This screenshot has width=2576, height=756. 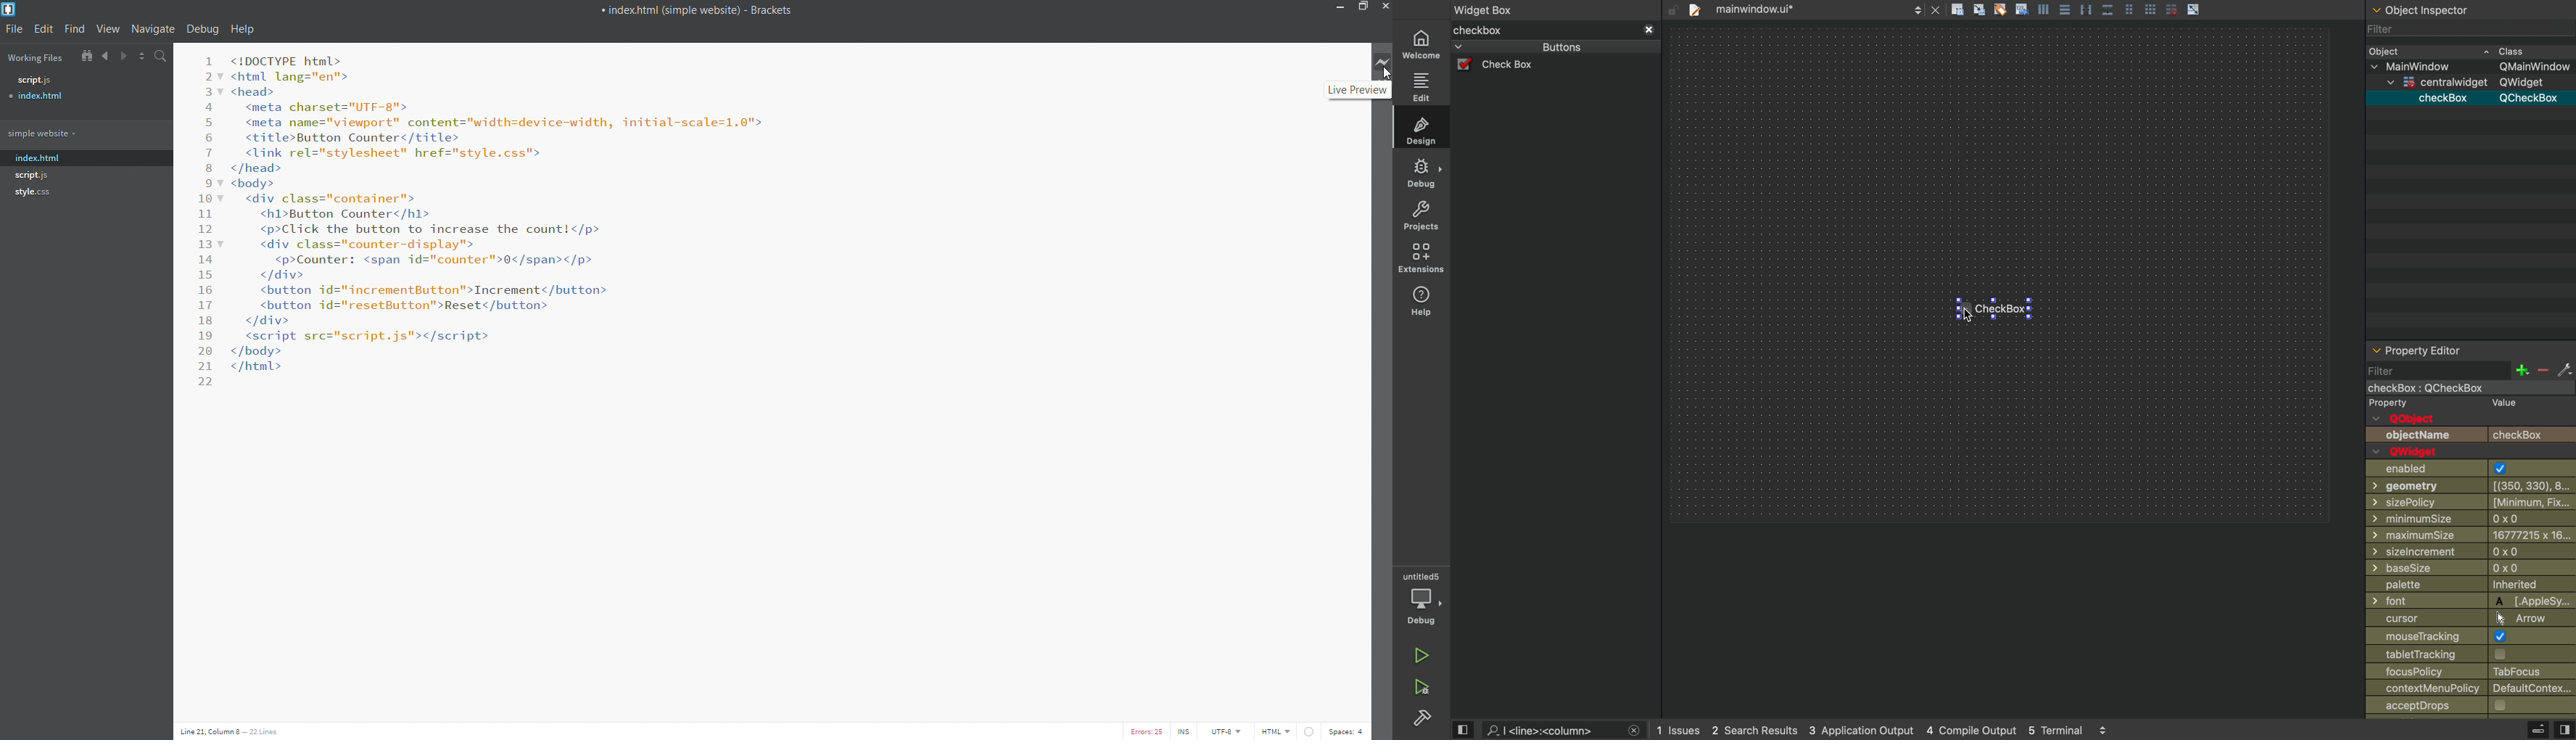 What do you see at coordinates (83, 132) in the screenshot?
I see `simple website` at bounding box center [83, 132].